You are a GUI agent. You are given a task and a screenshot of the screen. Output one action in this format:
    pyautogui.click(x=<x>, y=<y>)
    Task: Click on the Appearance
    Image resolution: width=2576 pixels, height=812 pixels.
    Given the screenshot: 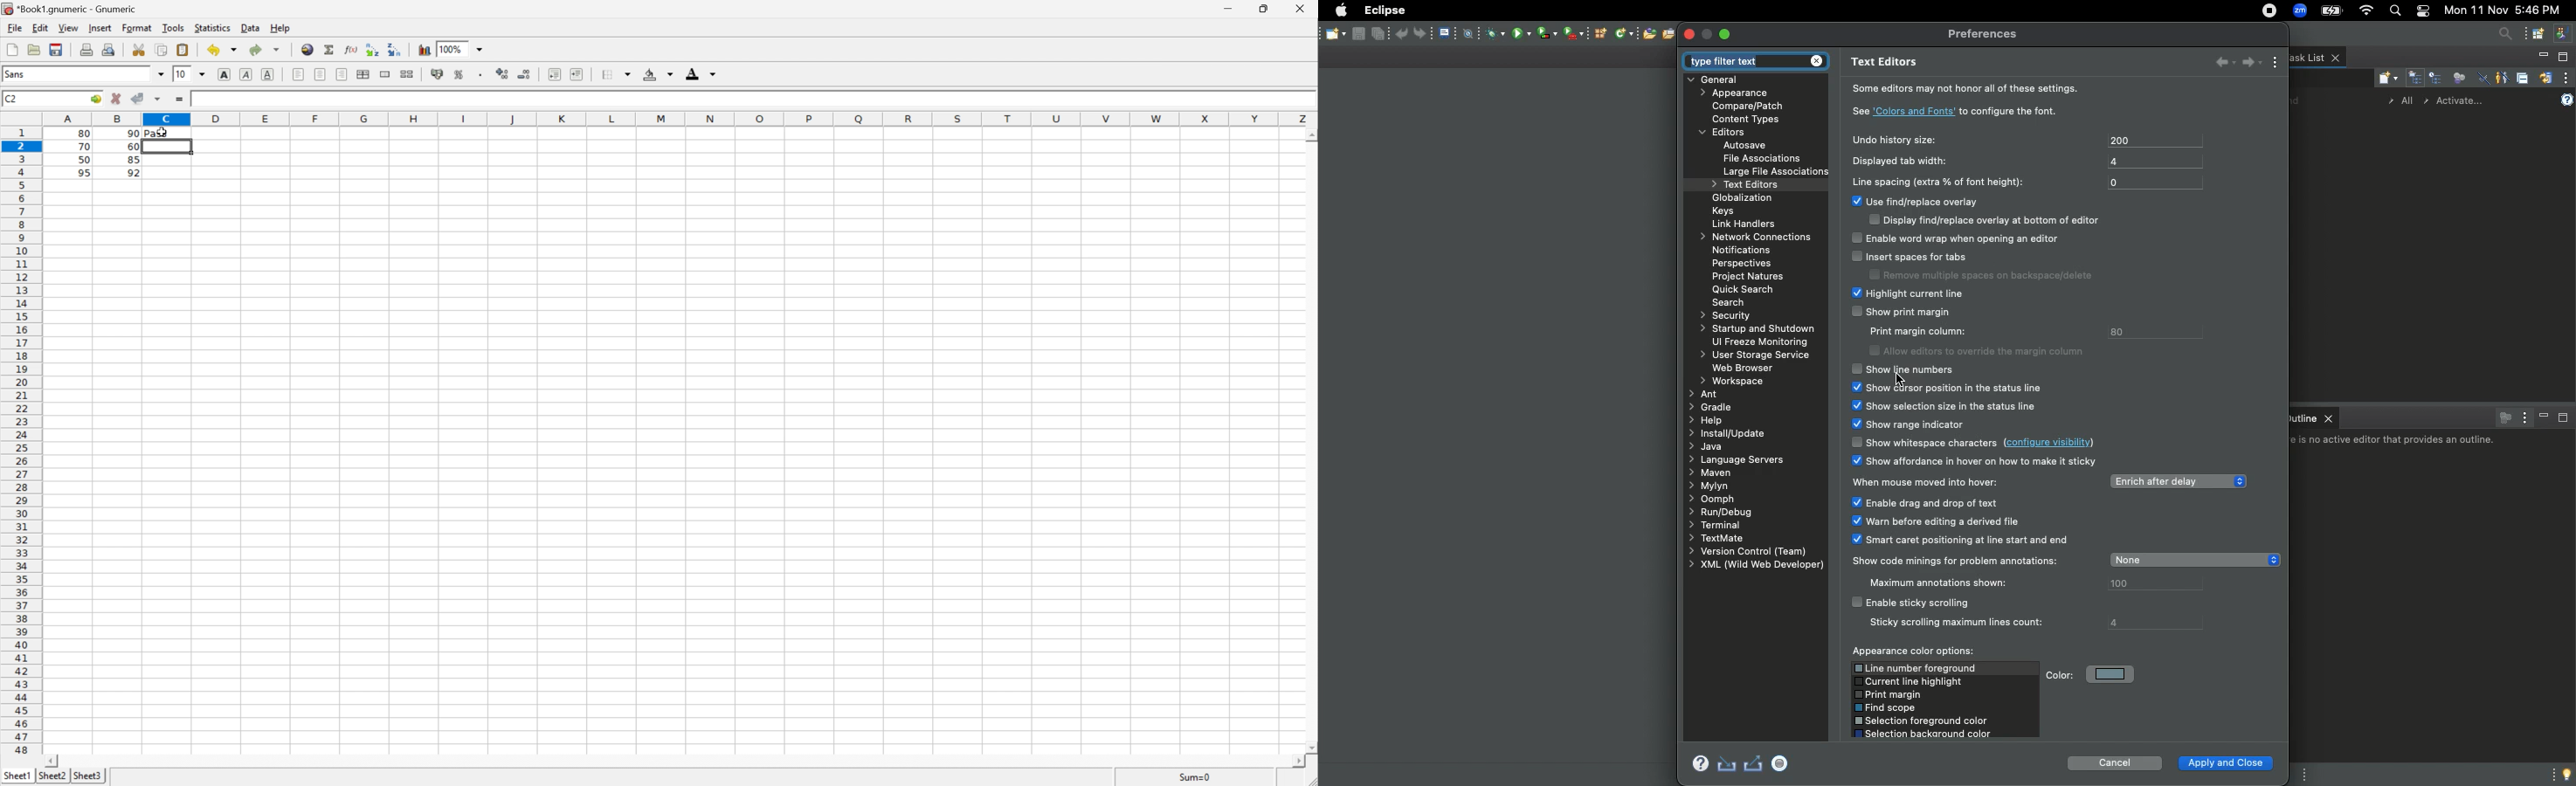 What is the action you would take?
    pyautogui.click(x=1739, y=95)
    